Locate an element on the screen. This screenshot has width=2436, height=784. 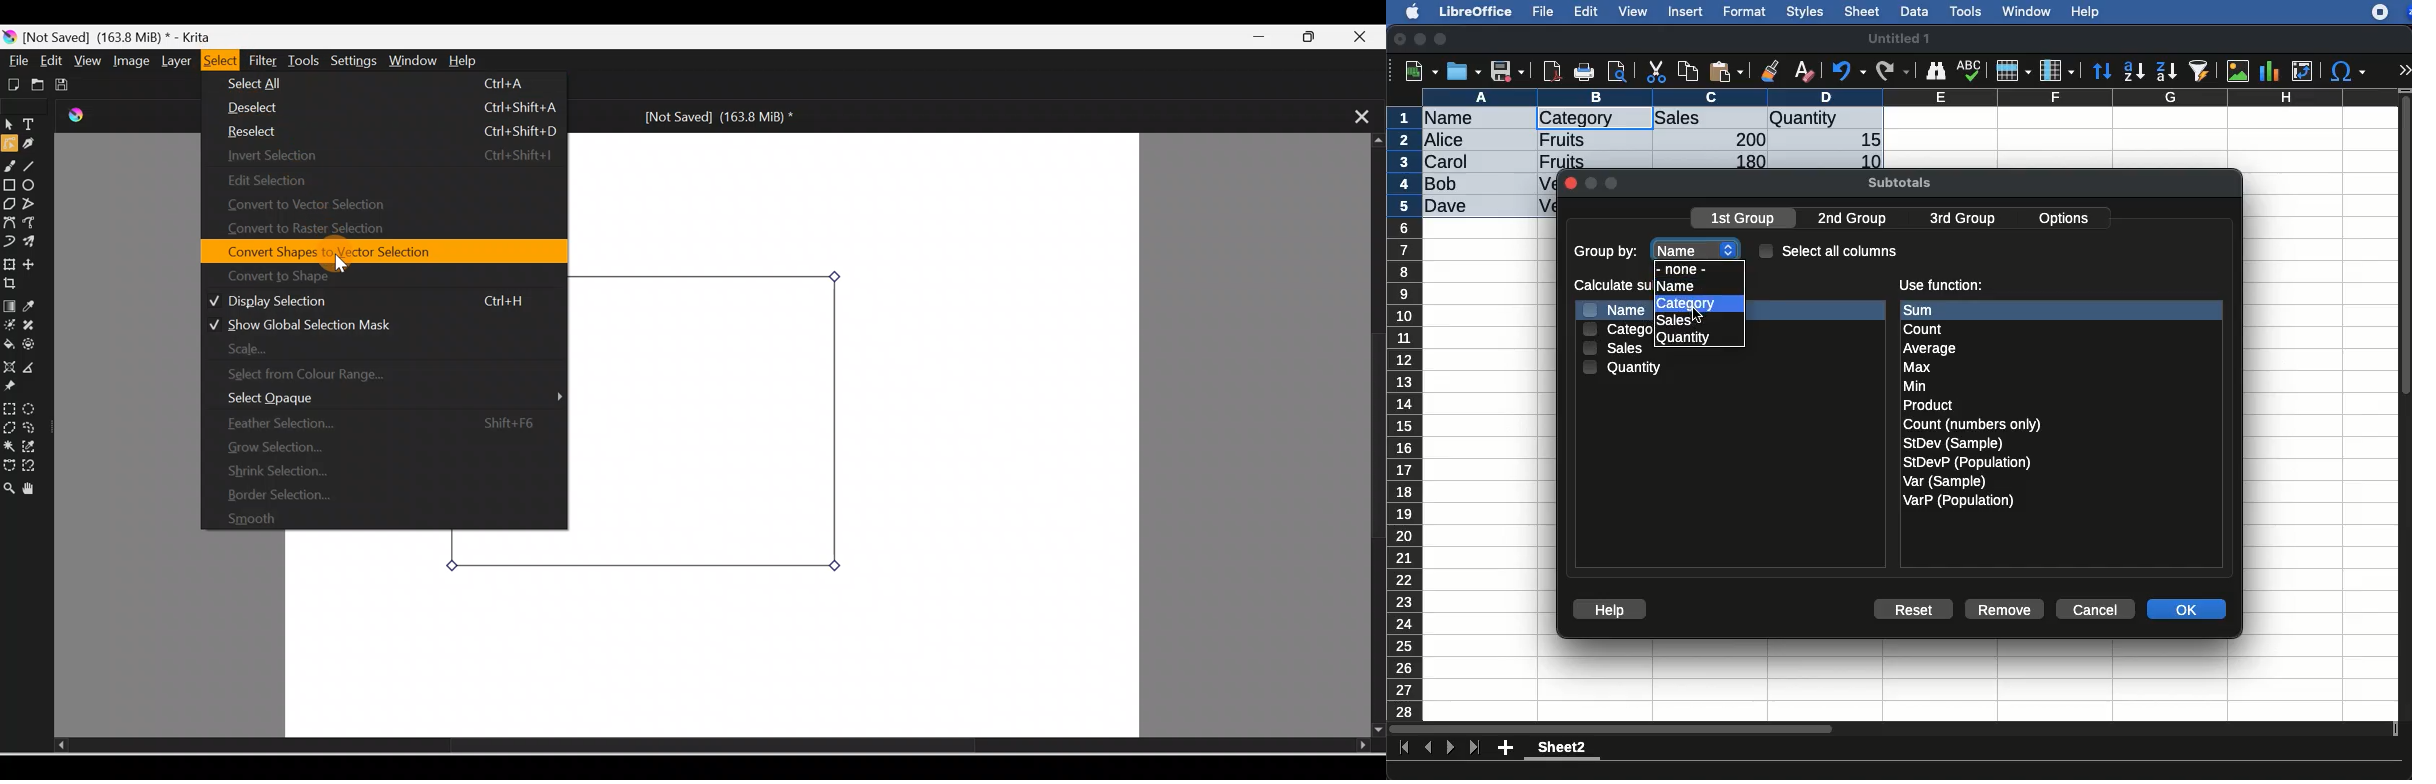
reset is located at coordinates (1918, 611).